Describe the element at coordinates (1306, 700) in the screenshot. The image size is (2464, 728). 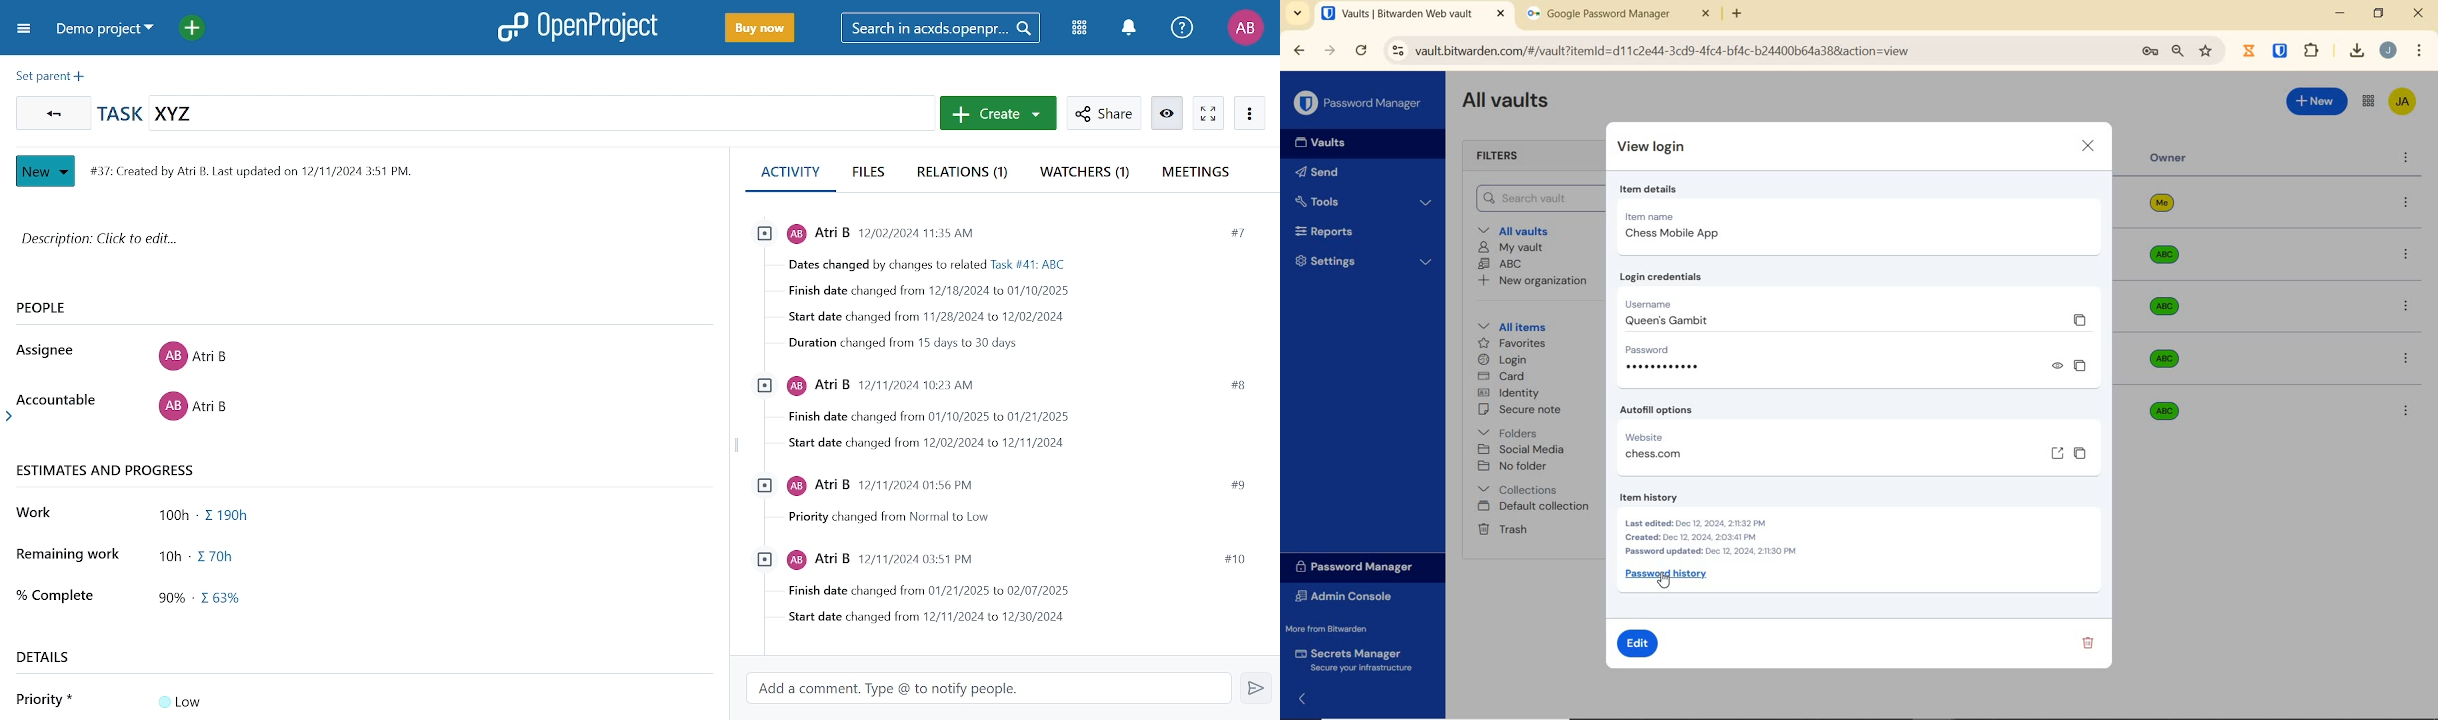
I see `expand/collapse` at that location.